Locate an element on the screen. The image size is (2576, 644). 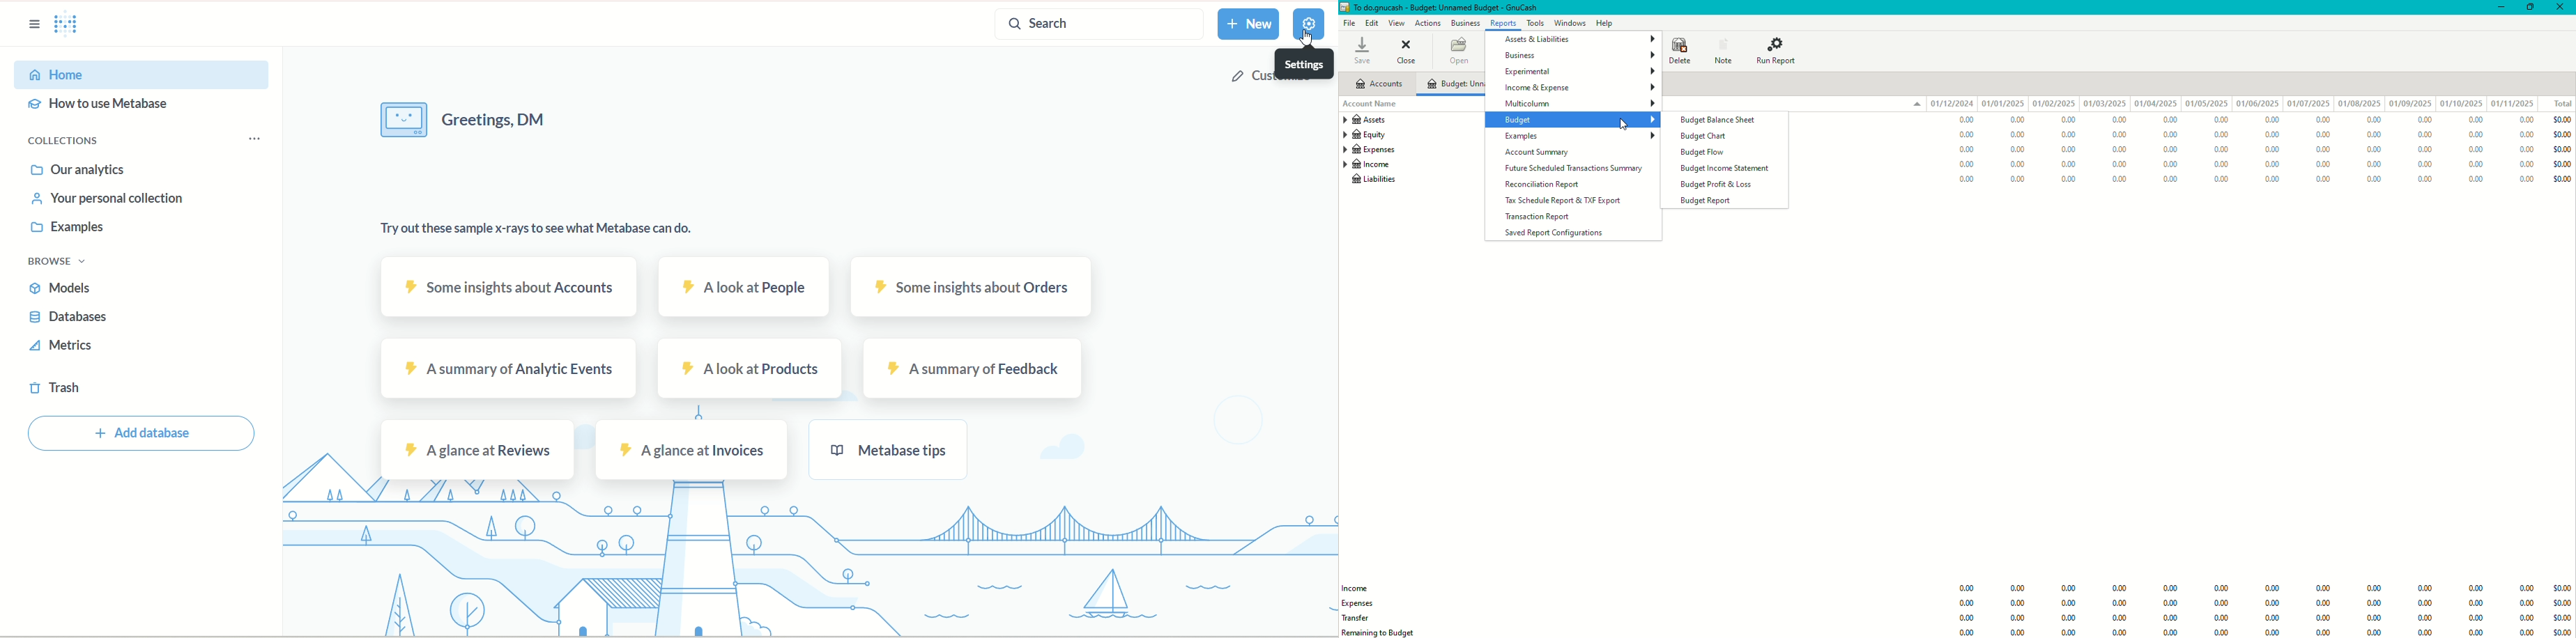
0.00 is located at coordinates (2221, 180).